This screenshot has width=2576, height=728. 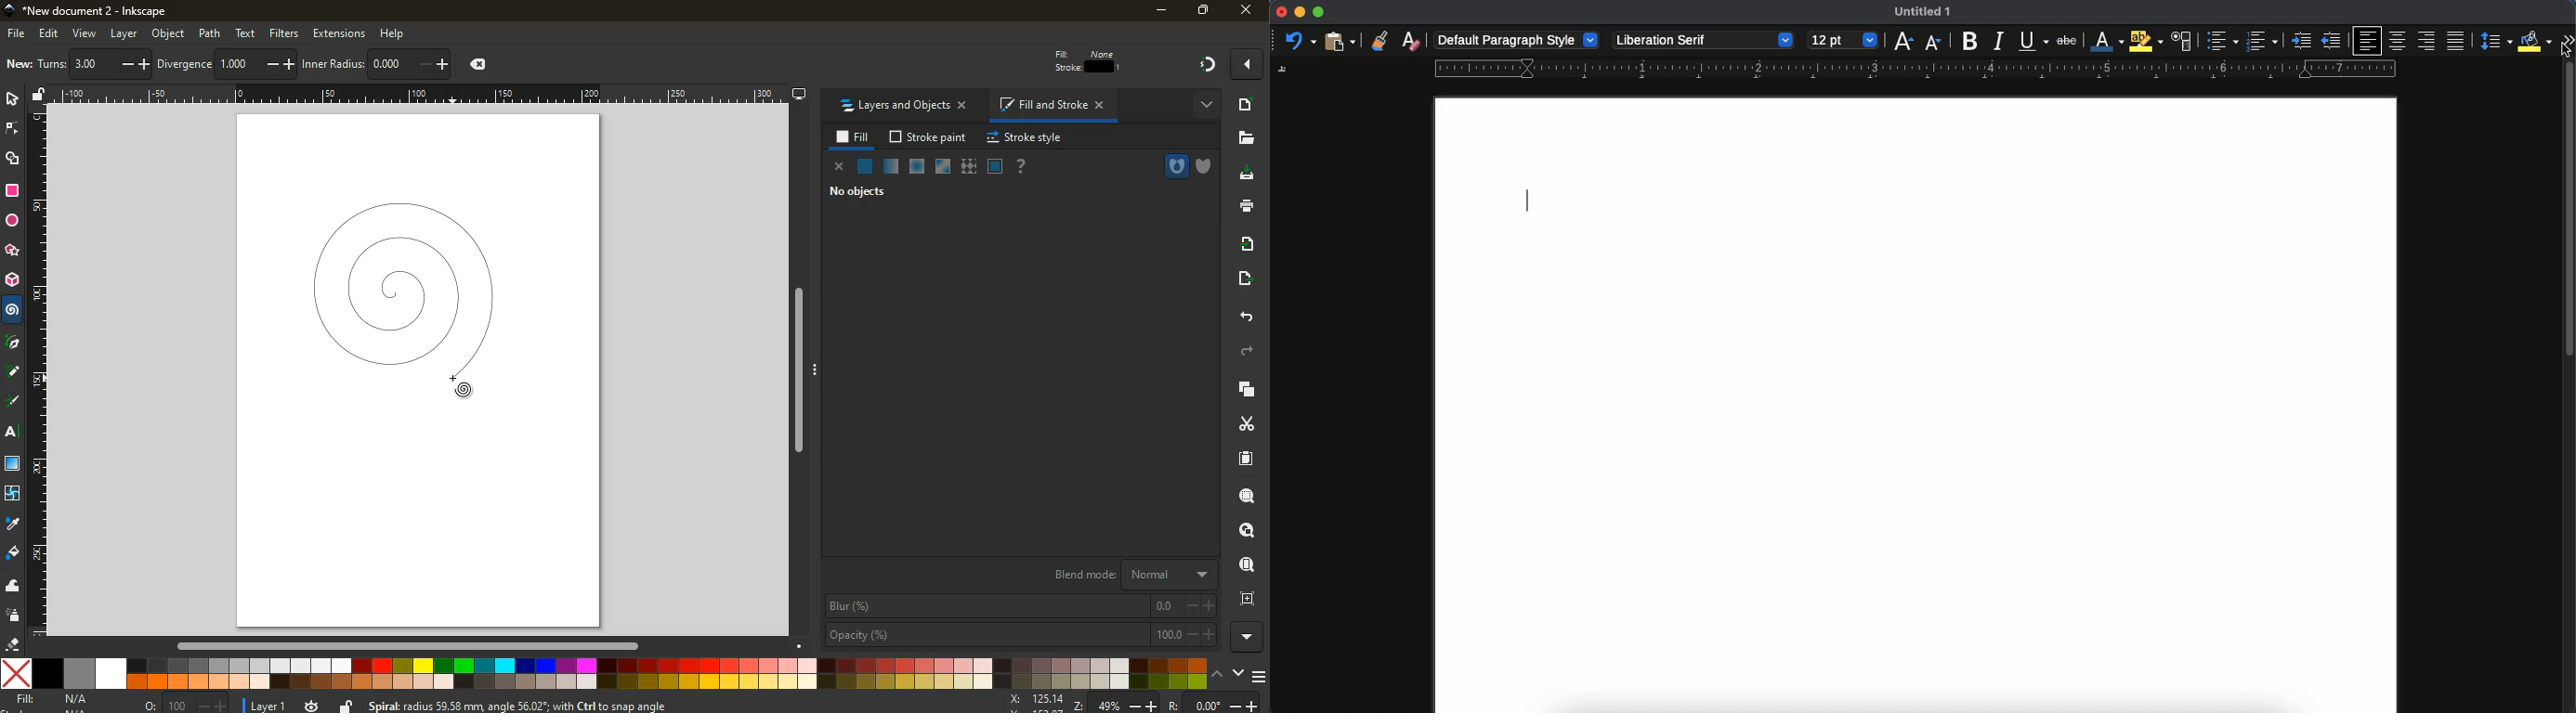 I want to click on path, so click(x=210, y=33).